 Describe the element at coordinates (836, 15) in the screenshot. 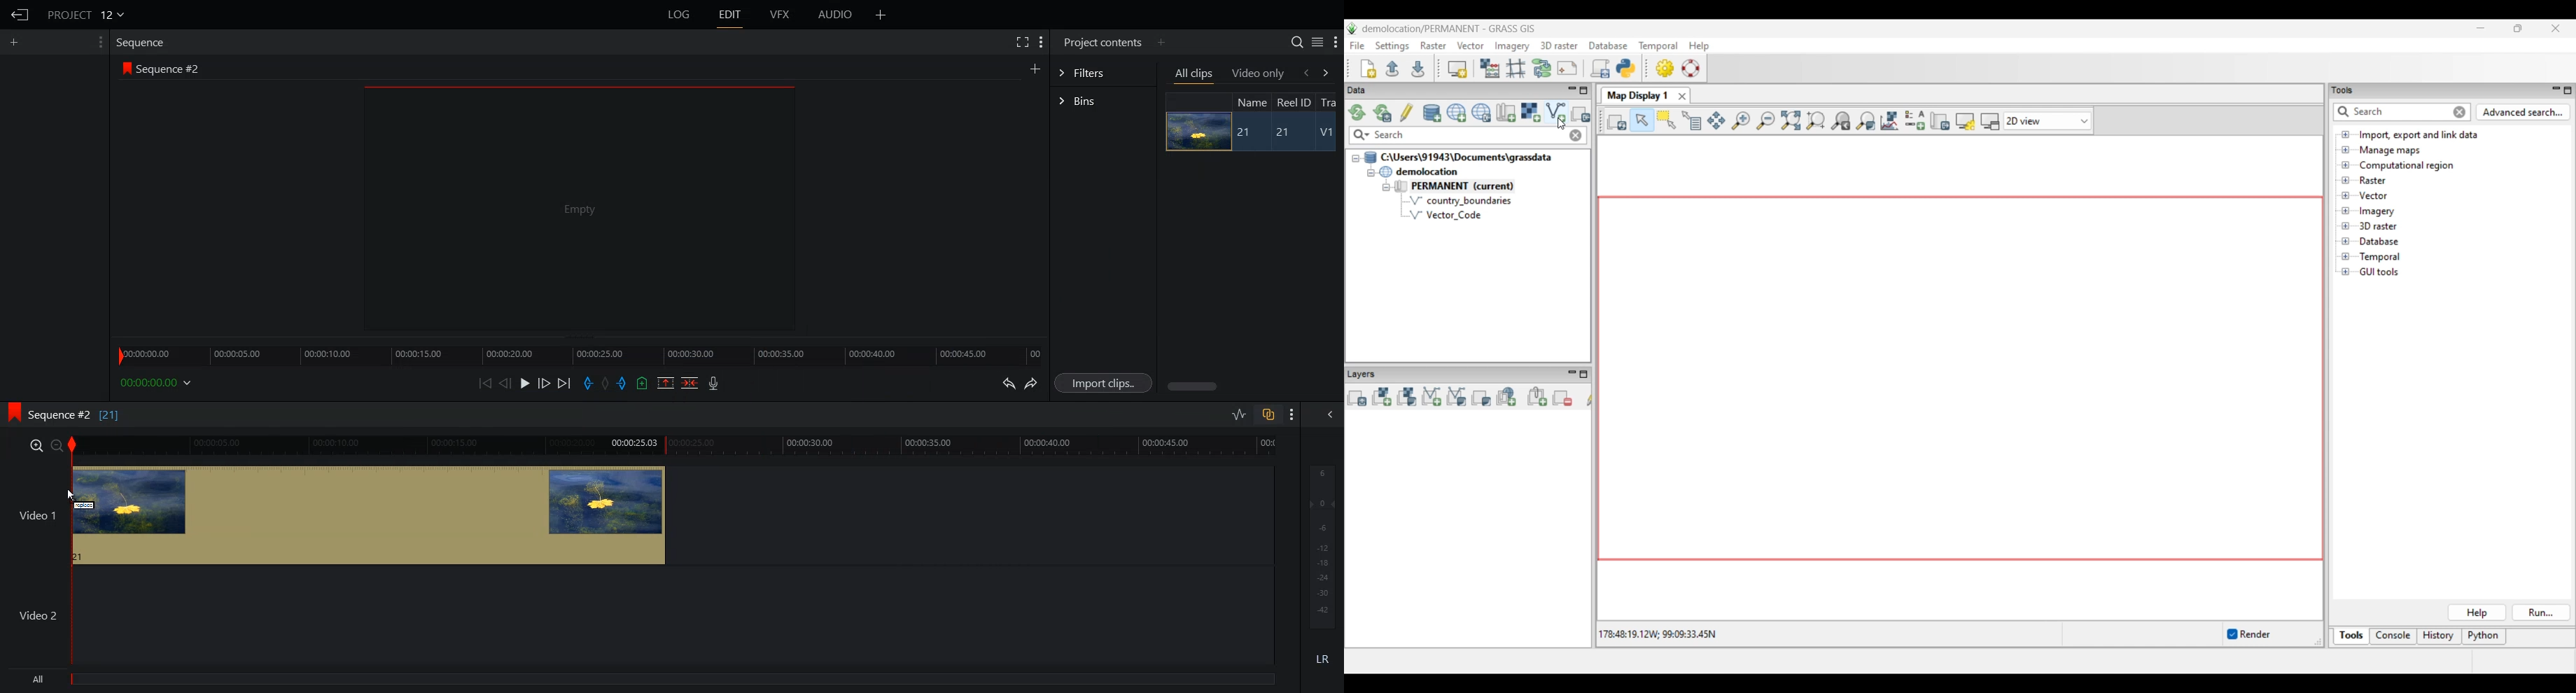

I see `AUDIO` at that location.